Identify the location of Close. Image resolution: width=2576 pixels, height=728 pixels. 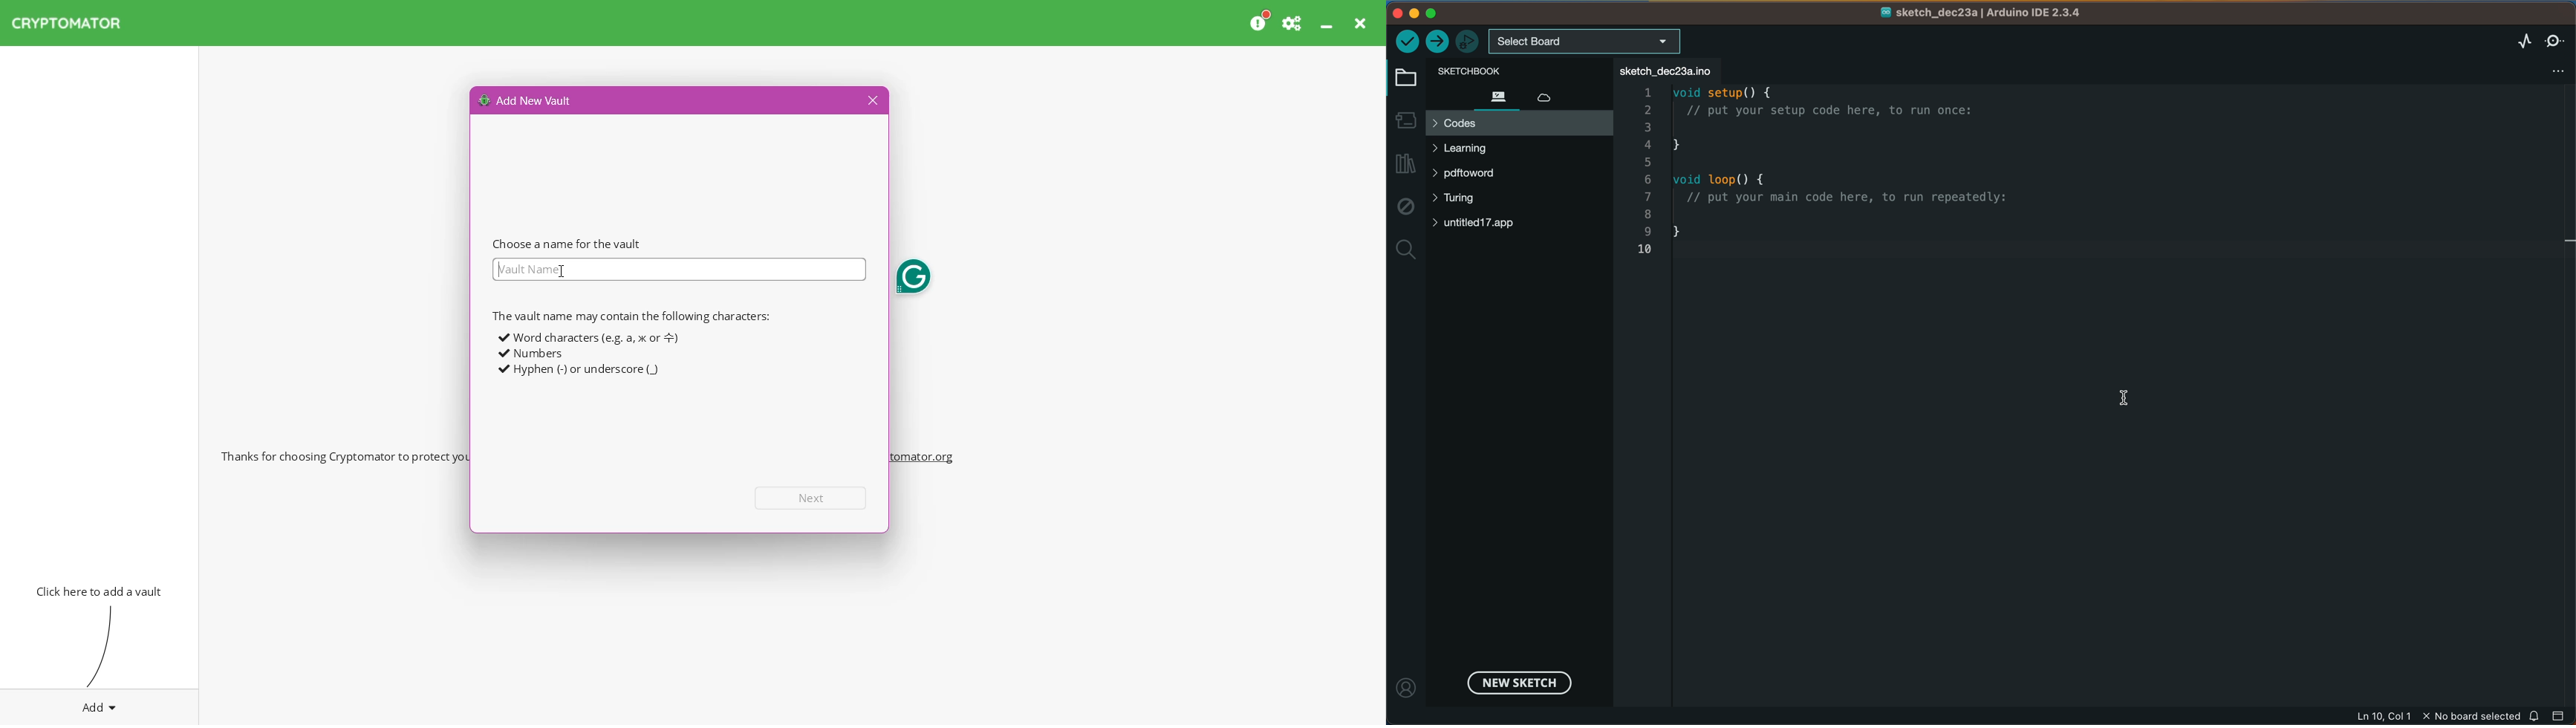
(871, 101).